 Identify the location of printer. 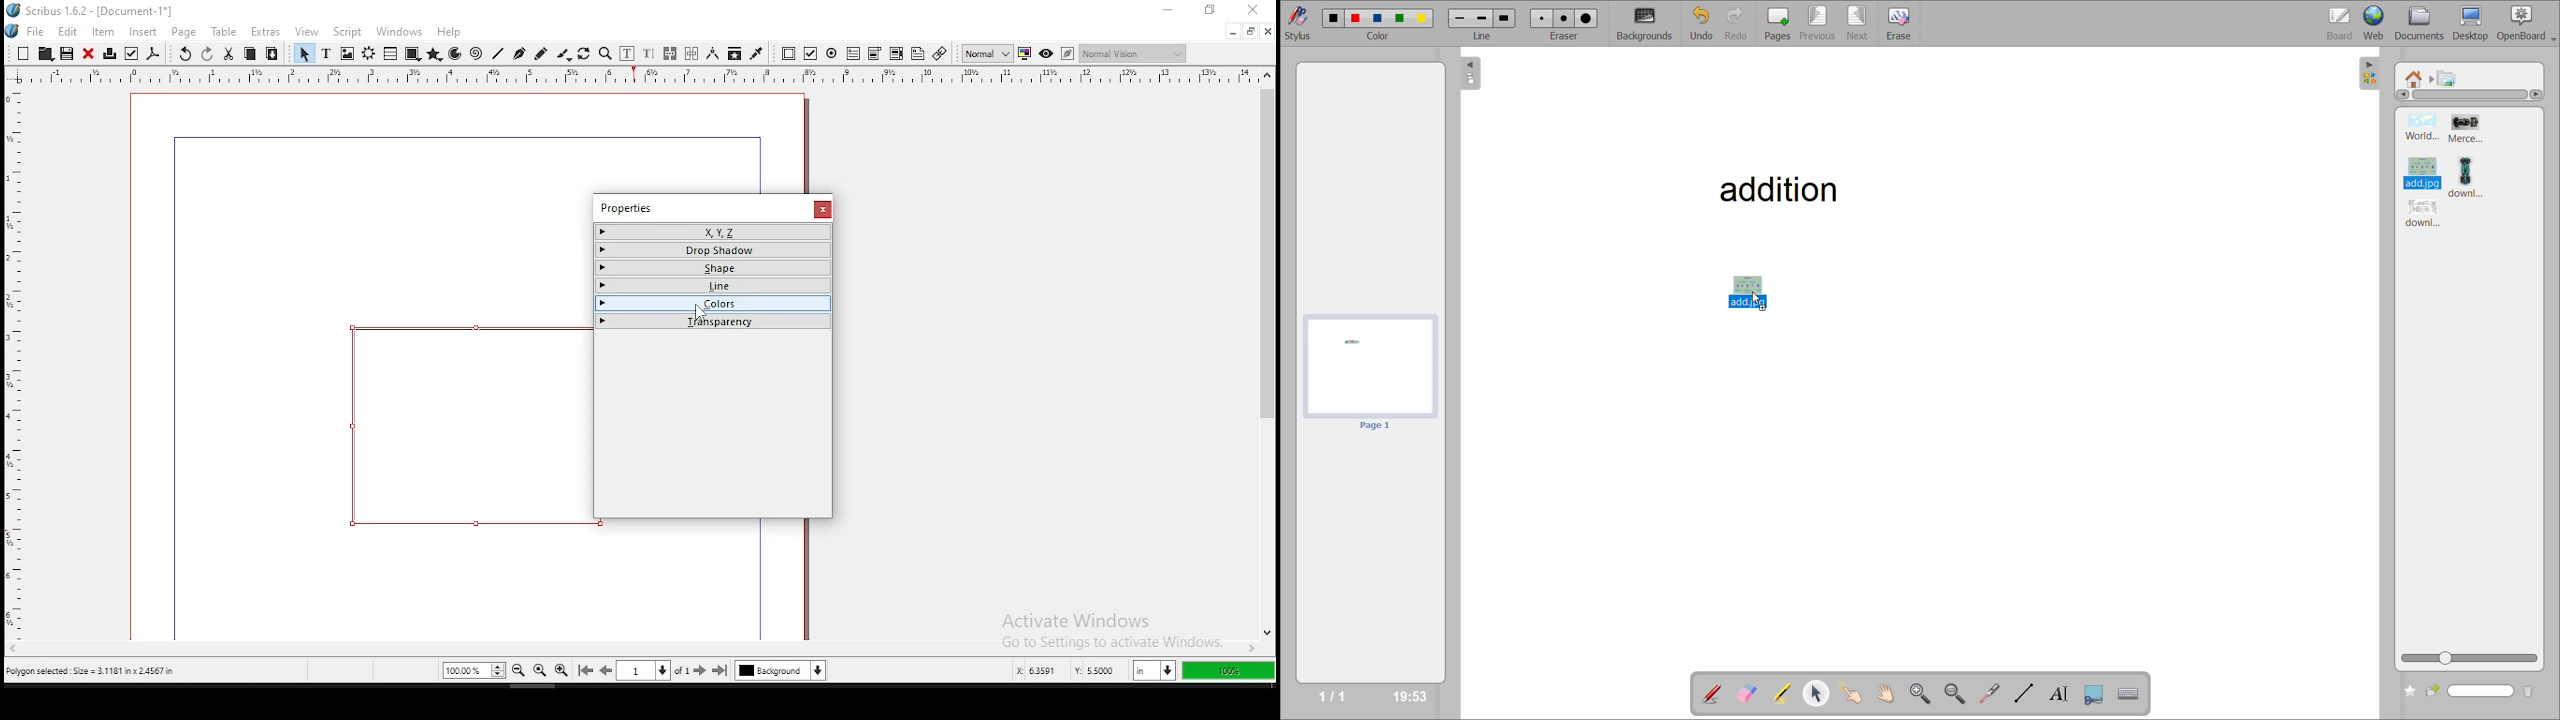
(109, 54).